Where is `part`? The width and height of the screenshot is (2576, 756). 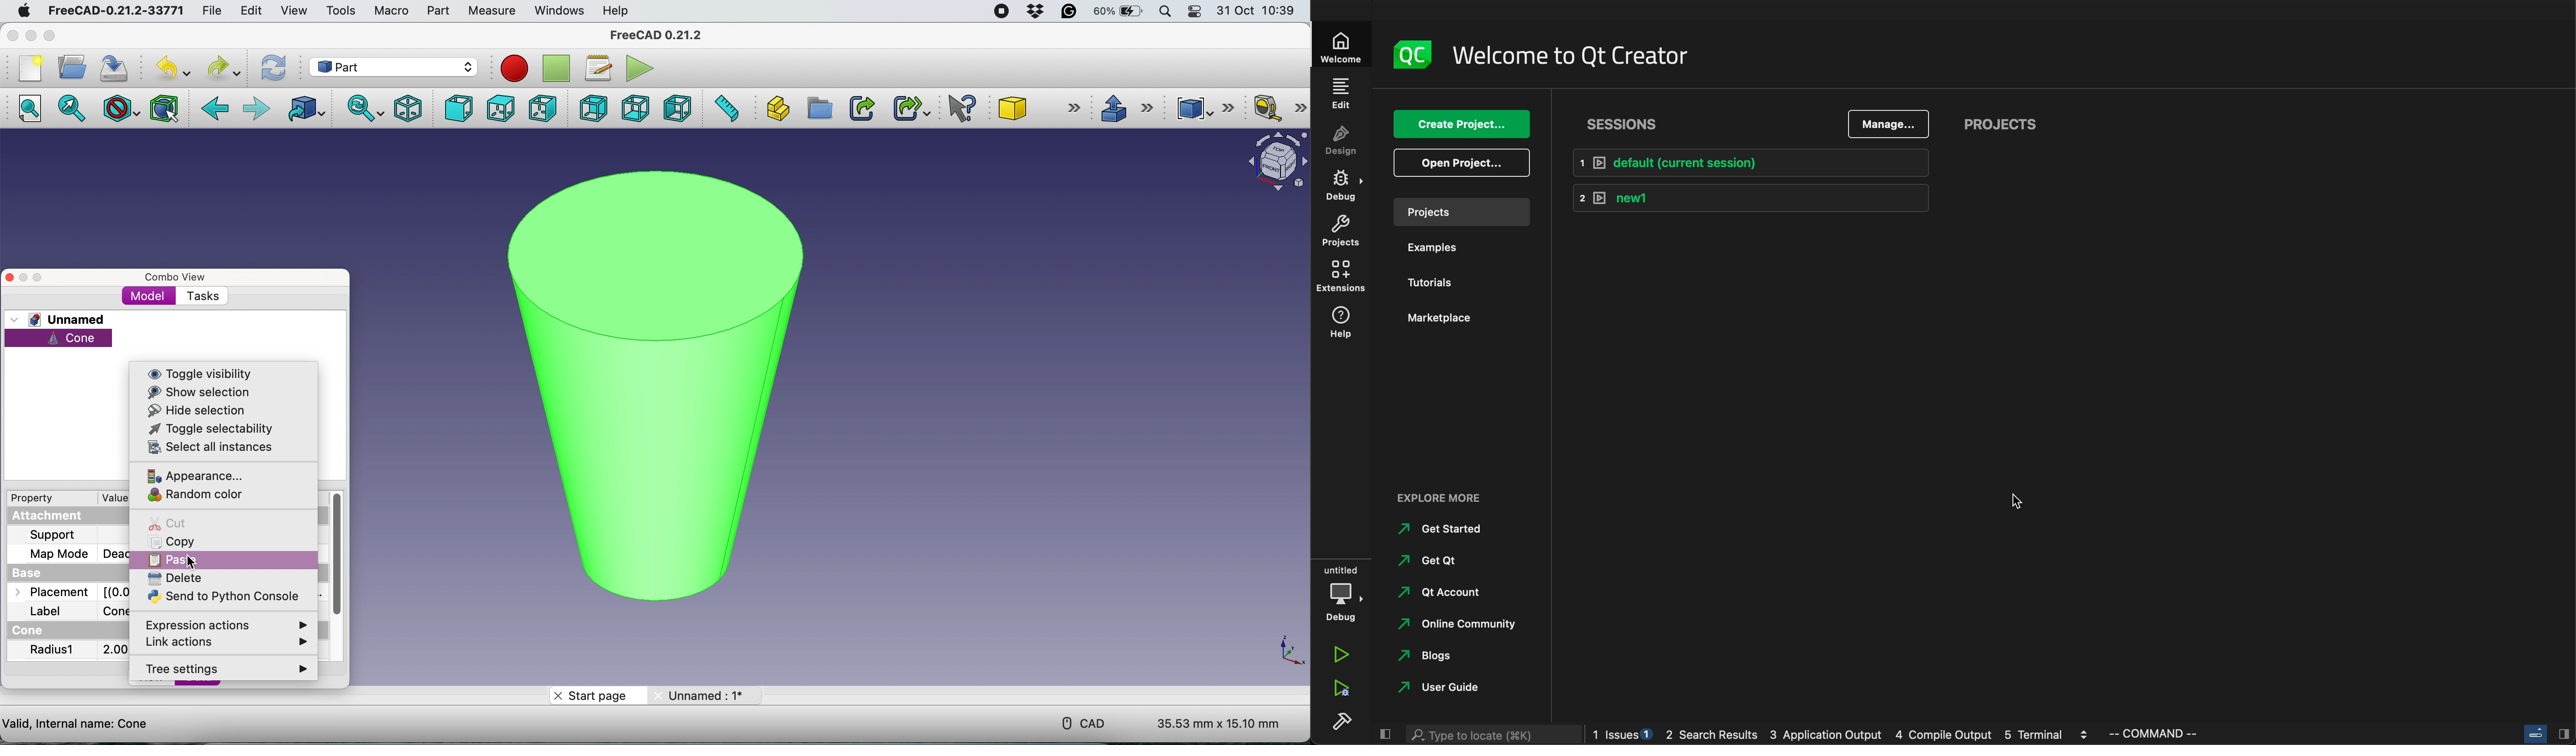 part is located at coordinates (435, 10).